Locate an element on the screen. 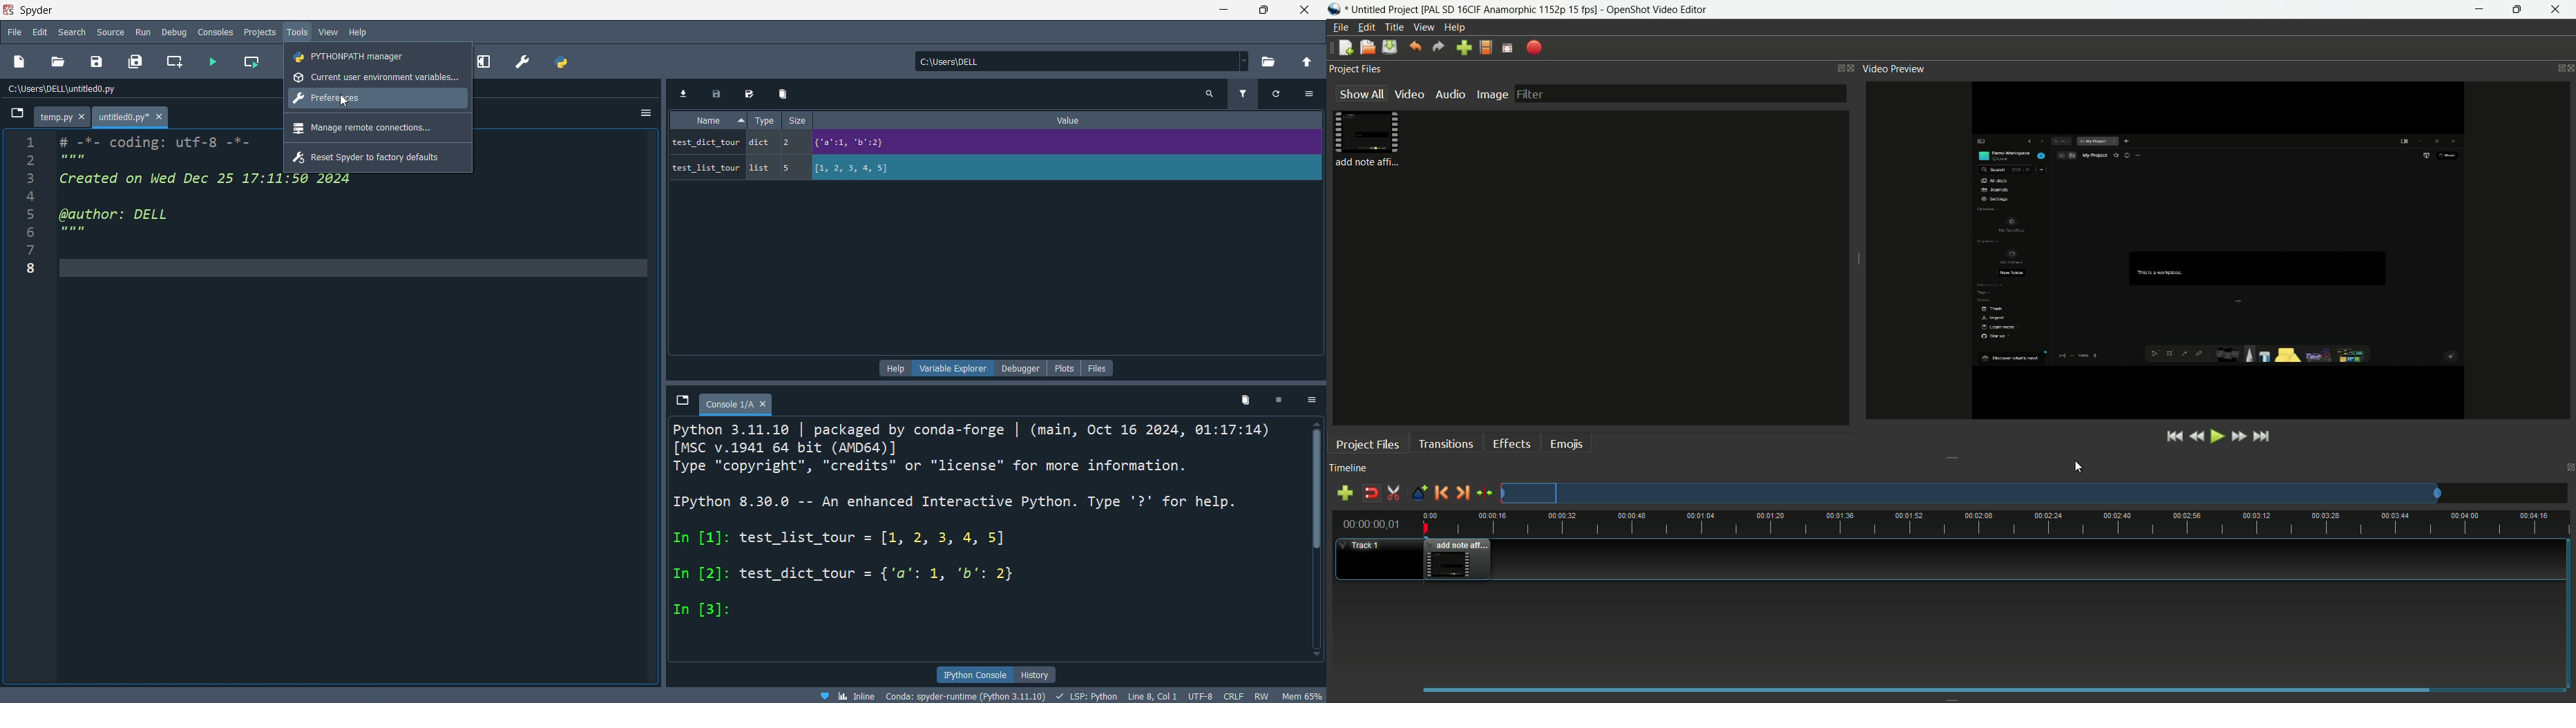 This screenshot has width=2576, height=728. file is located at coordinates (15, 32).